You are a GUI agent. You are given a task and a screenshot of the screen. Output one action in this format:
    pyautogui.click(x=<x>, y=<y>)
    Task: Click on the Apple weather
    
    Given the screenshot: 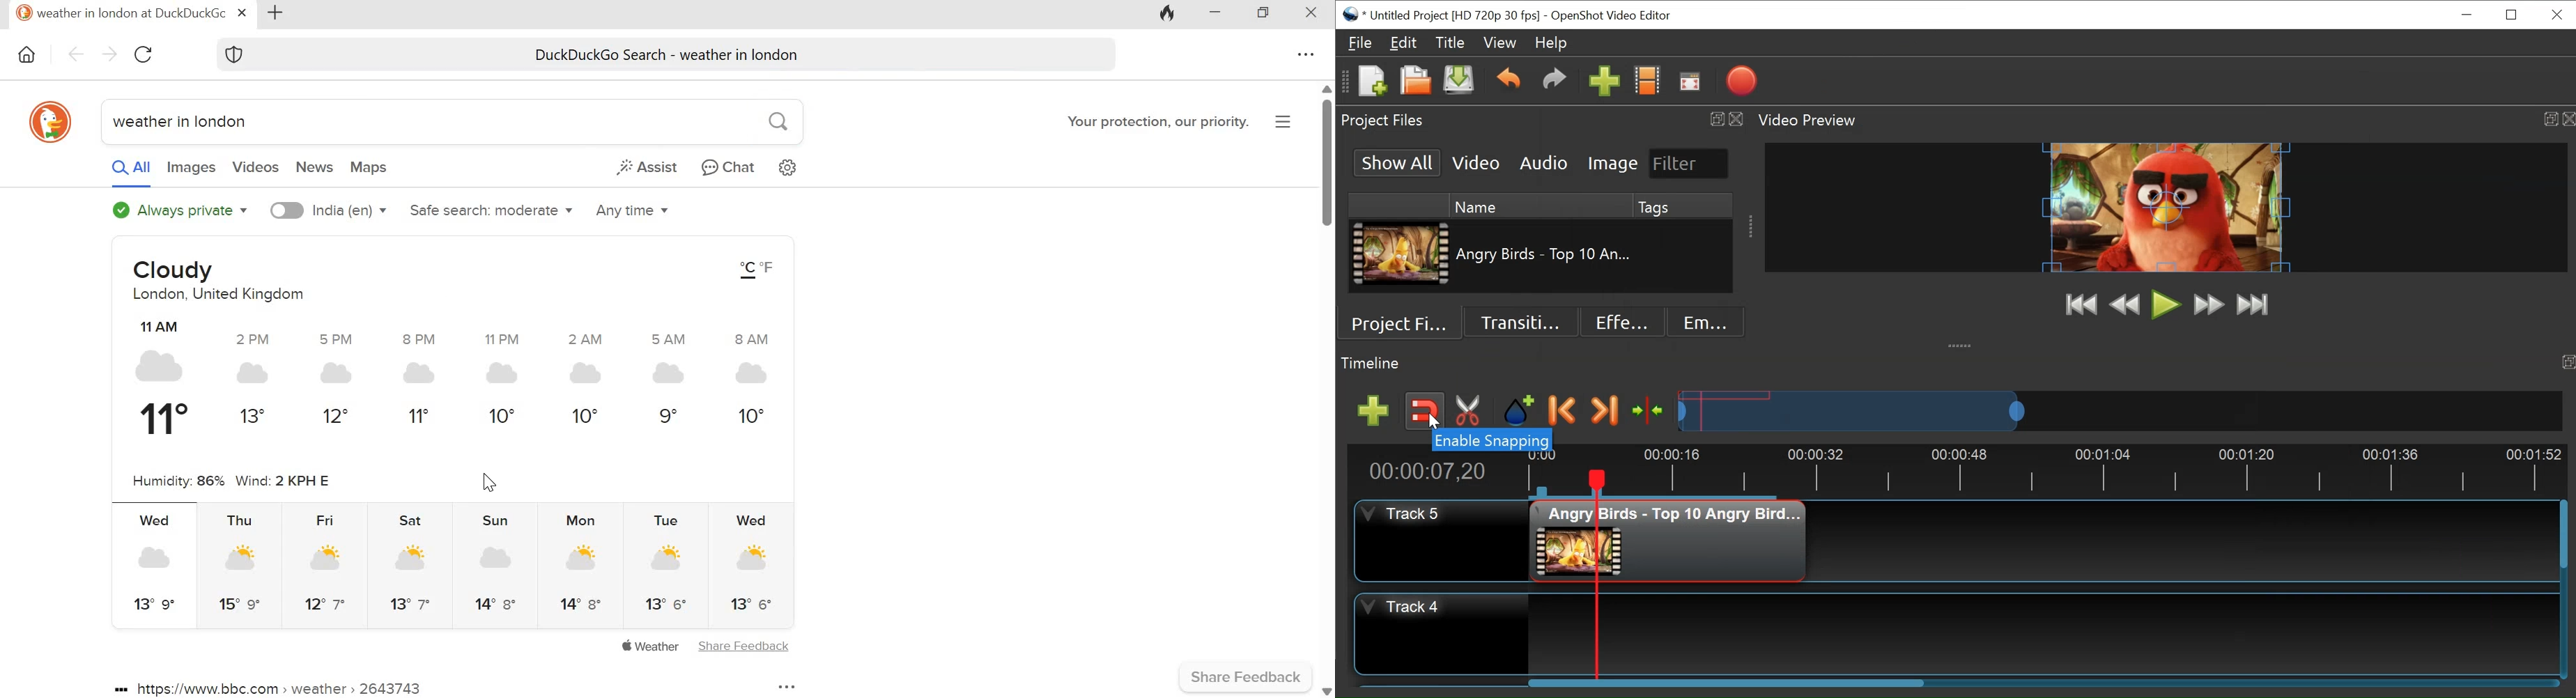 What is the action you would take?
    pyautogui.click(x=650, y=646)
    